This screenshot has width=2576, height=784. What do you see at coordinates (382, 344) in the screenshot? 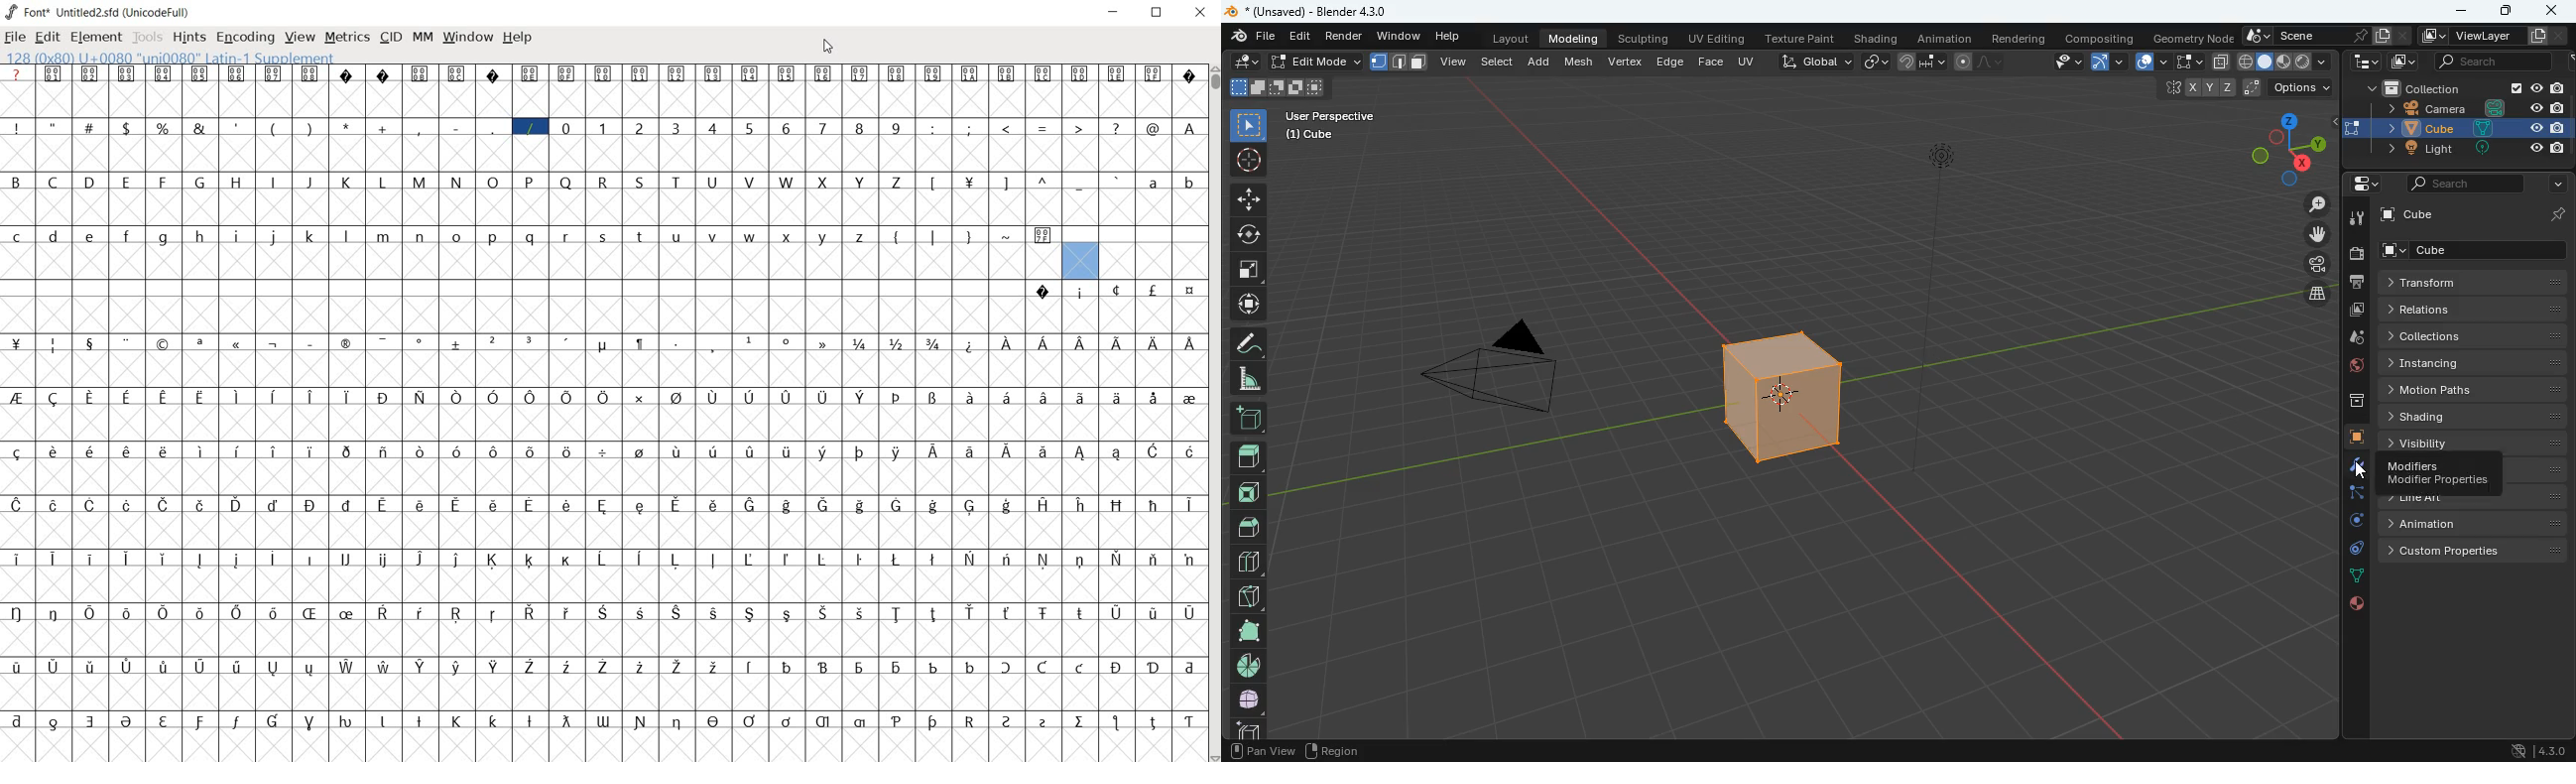
I see `glyph` at bounding box center [382, 344].